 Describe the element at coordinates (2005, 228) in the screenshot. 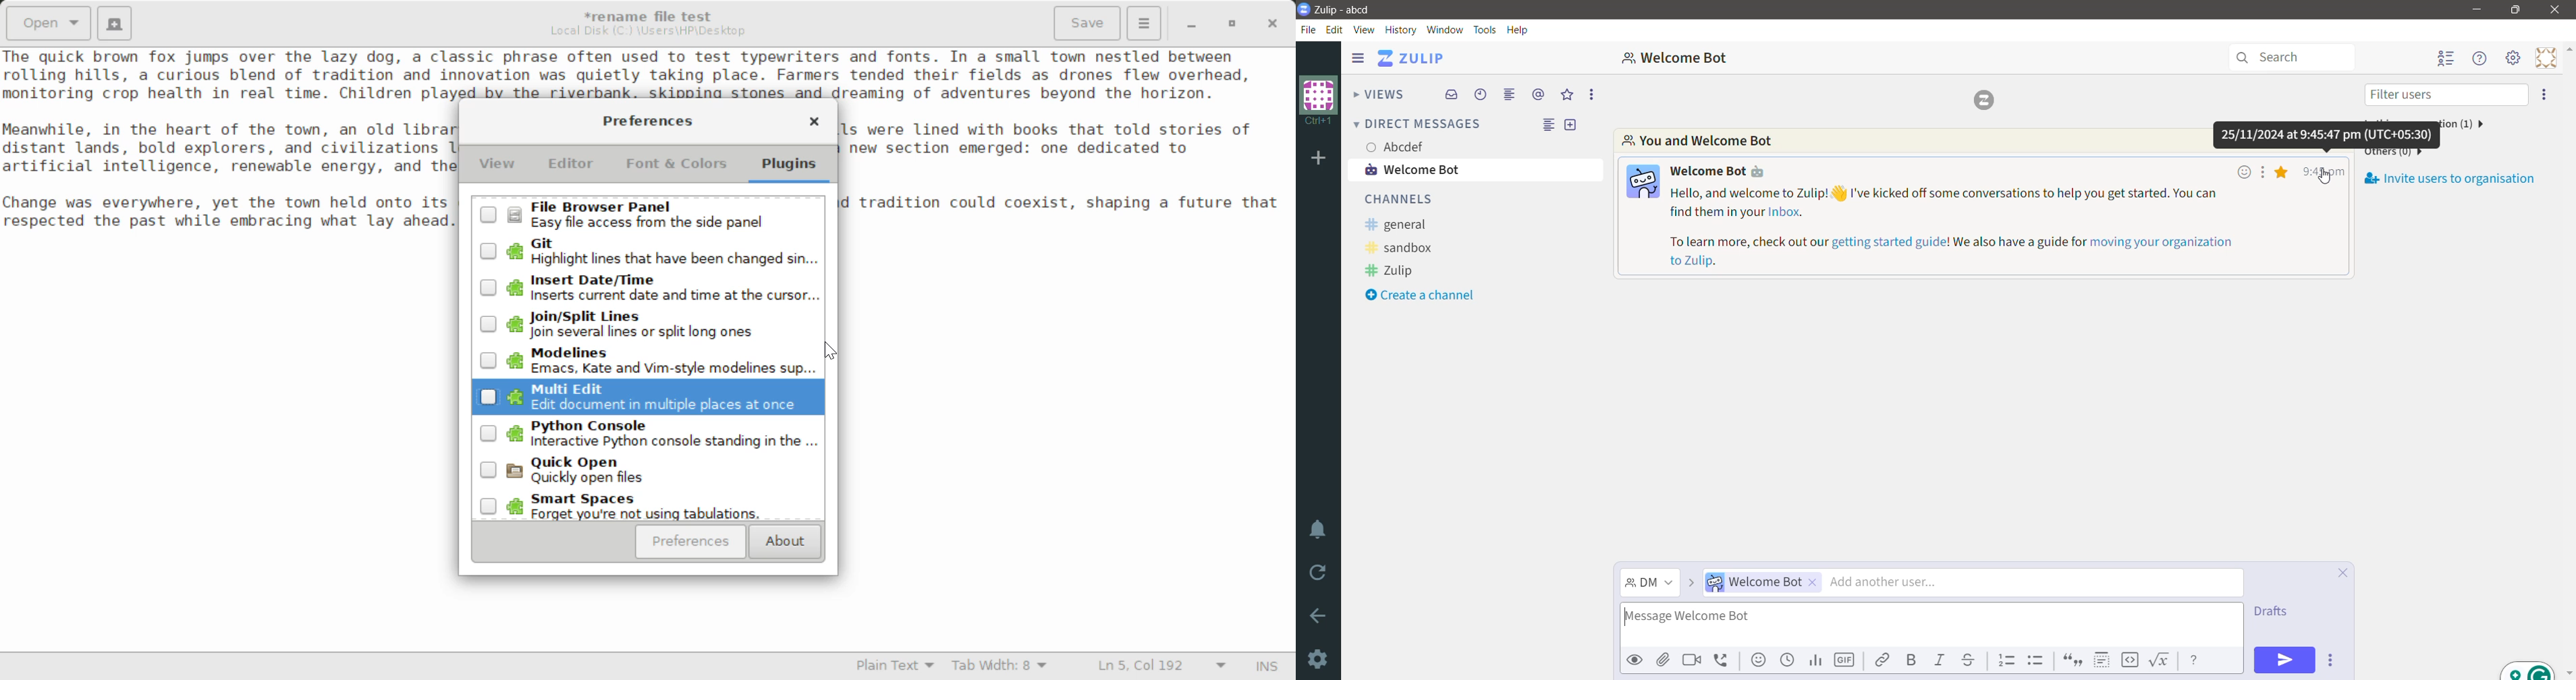

I see `Message content` at that location.